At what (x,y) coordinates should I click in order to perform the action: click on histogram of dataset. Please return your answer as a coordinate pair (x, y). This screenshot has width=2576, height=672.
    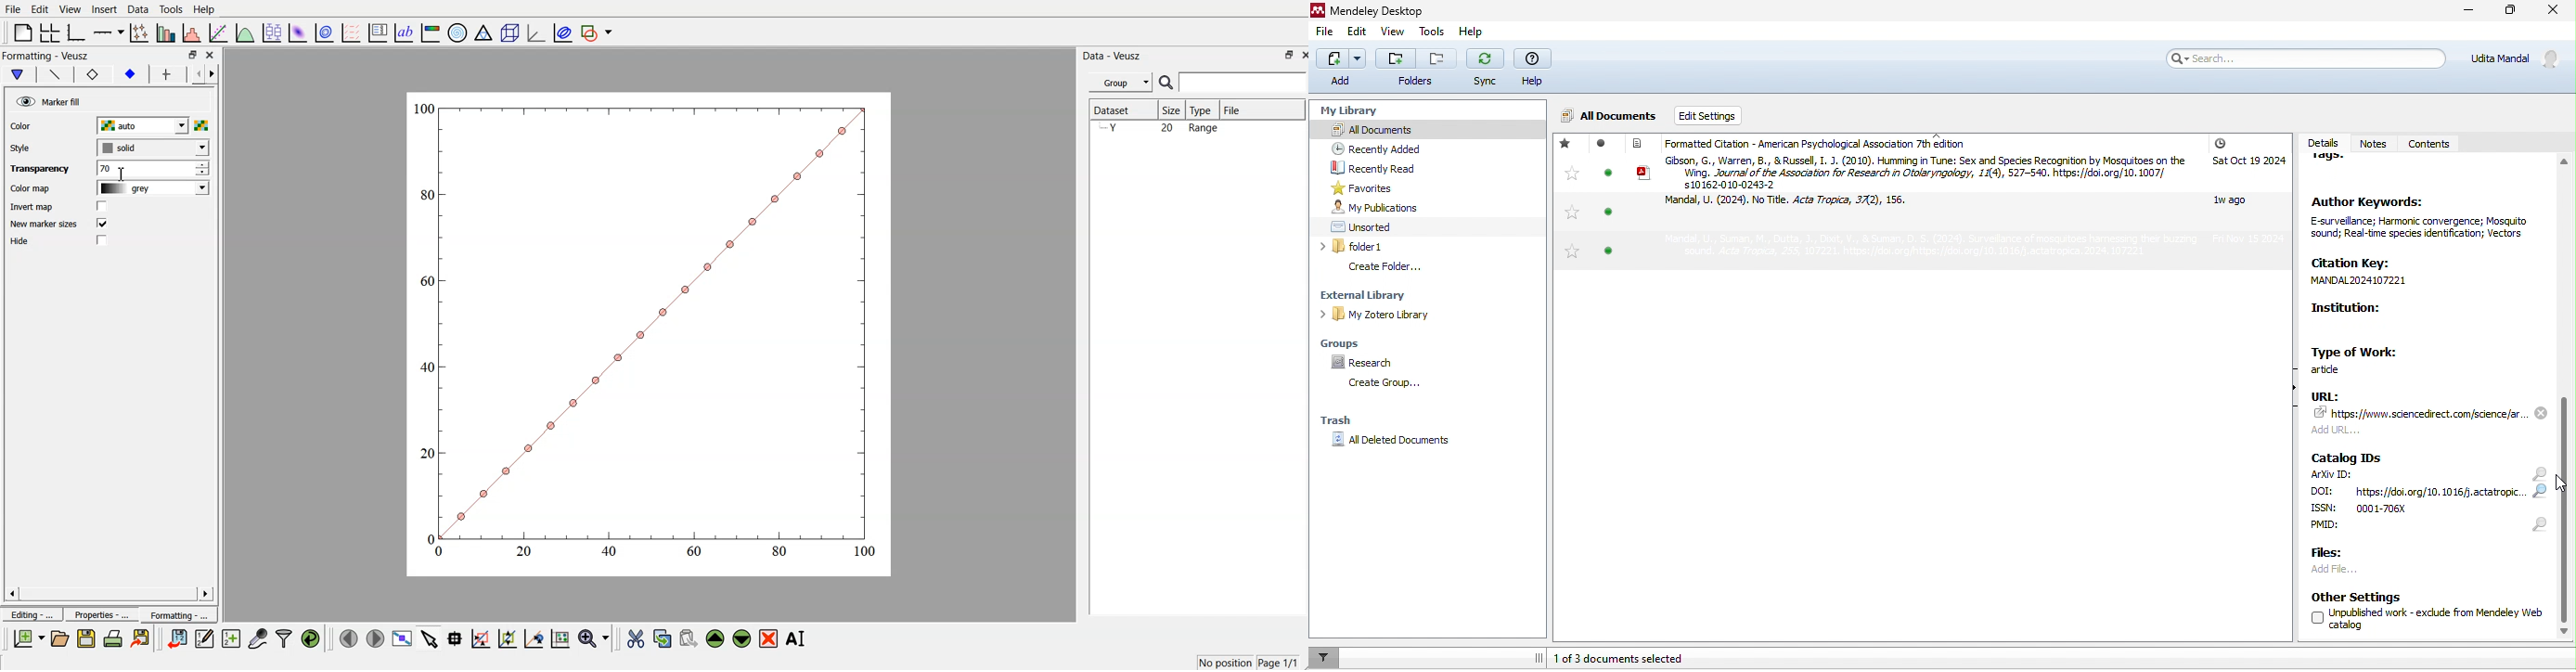
    Looking at the image, I should click on (193, 33).